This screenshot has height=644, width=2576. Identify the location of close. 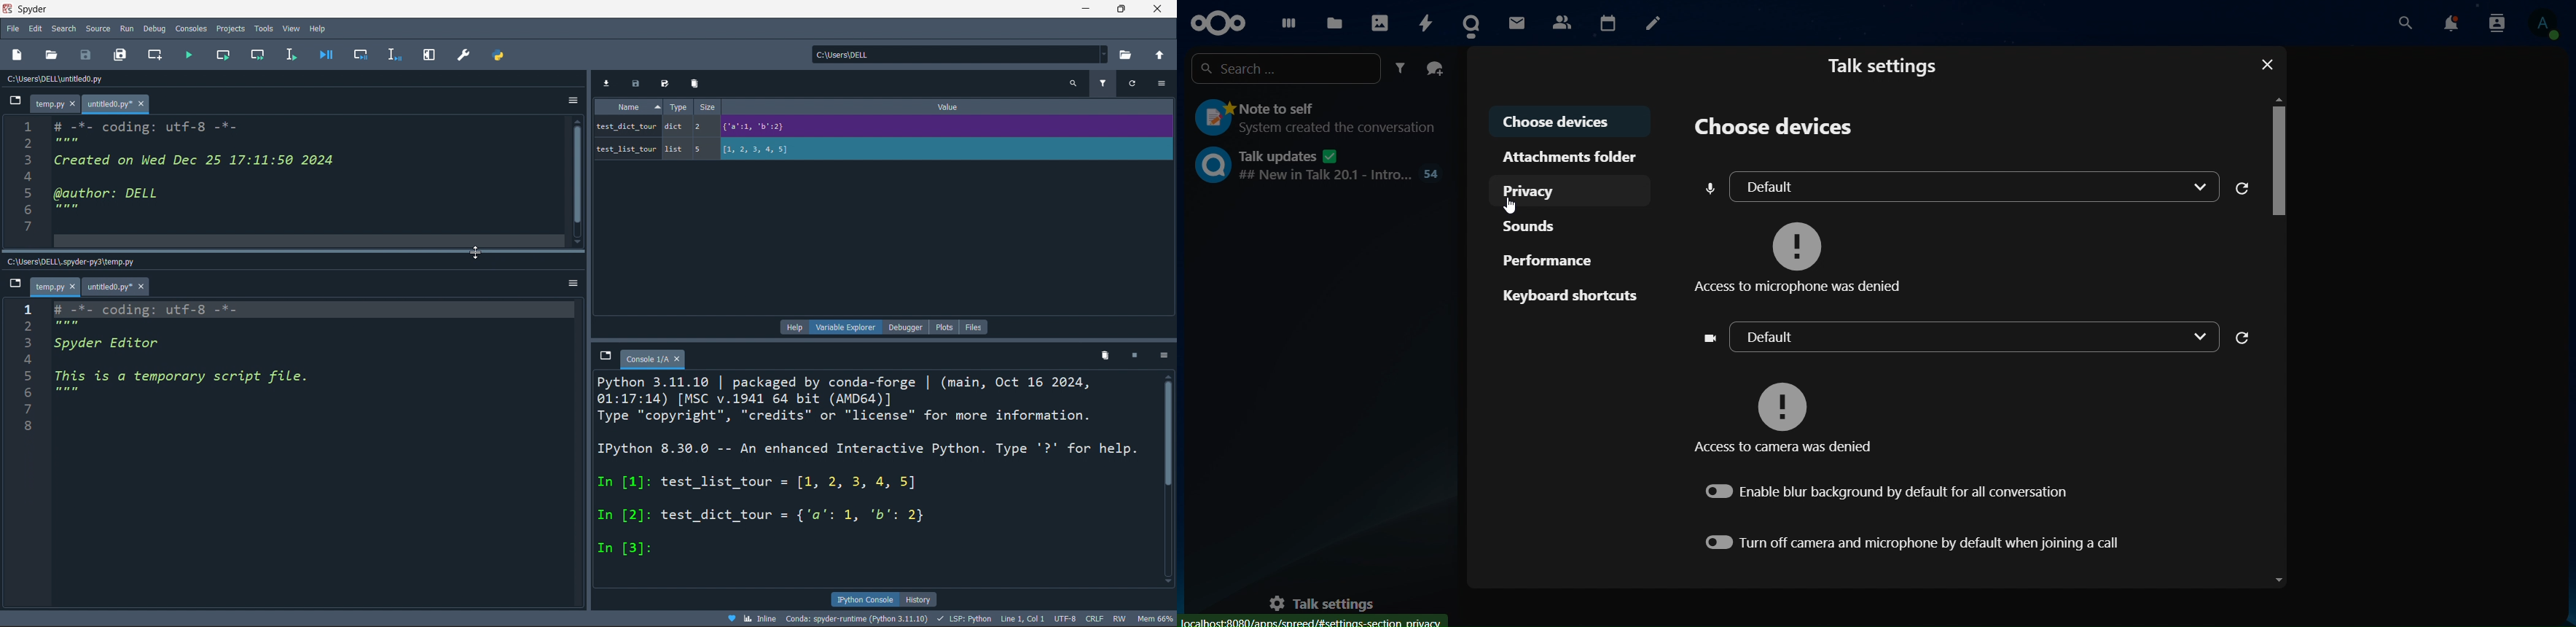
(1160, 9).